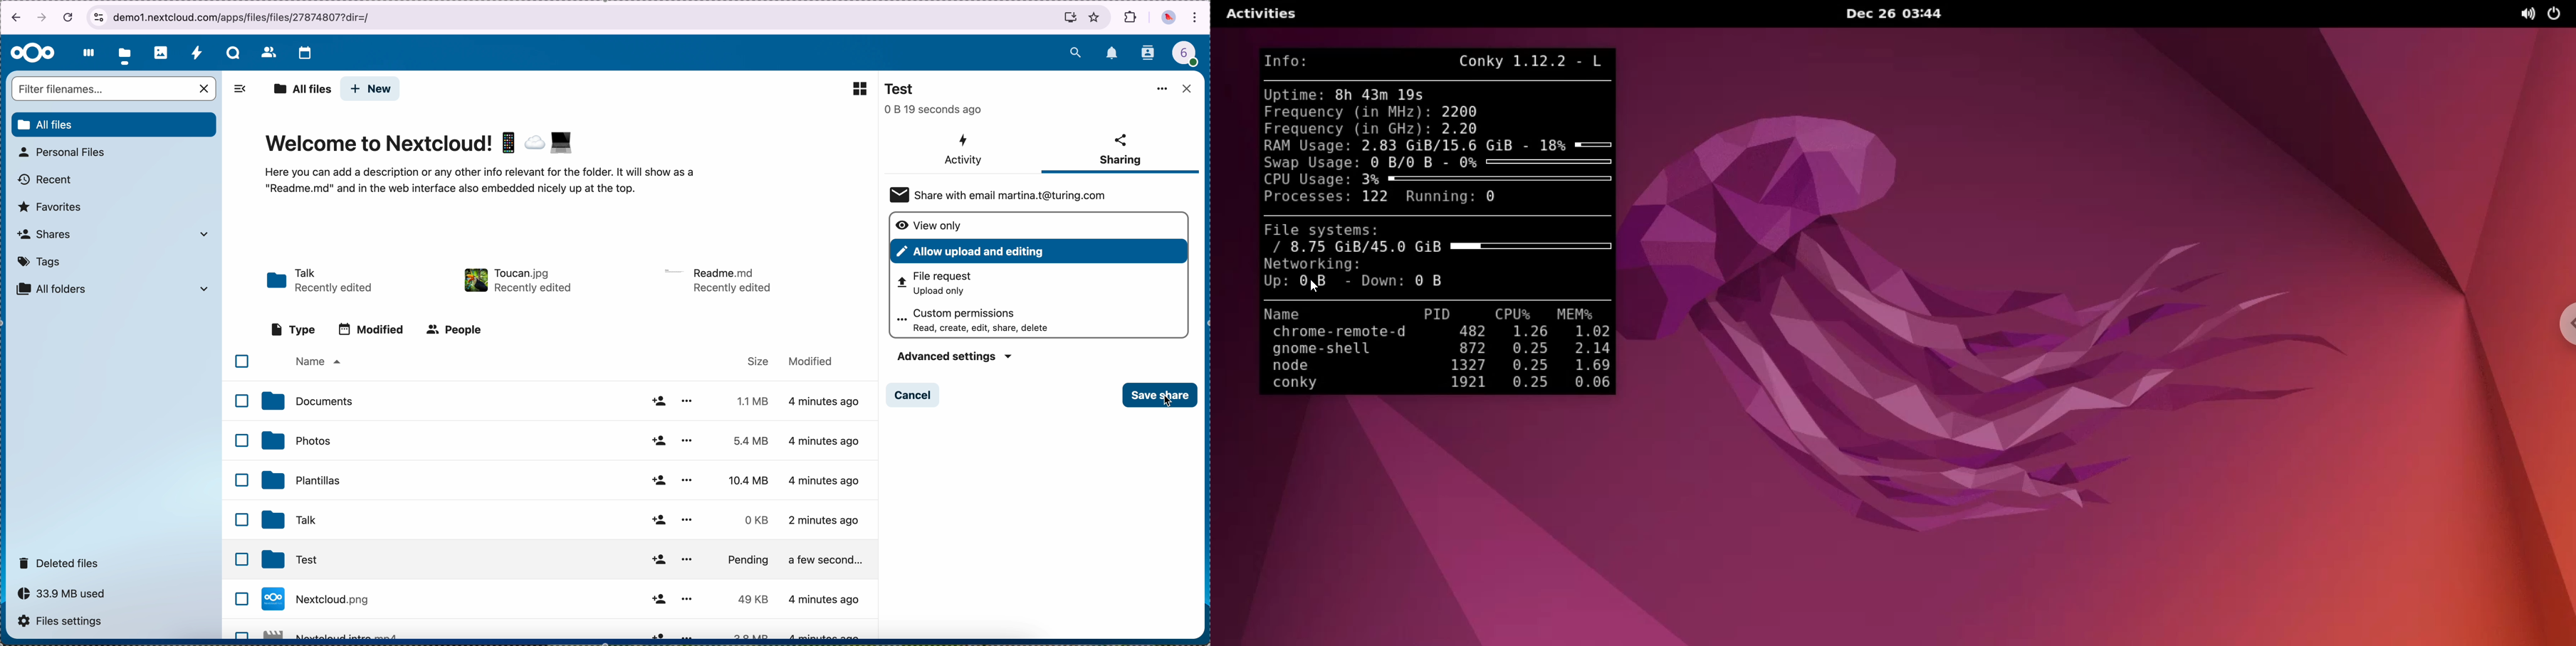  Describe the element at coordinates (114, 289) in the screenshot. I see `all folders` at that location.